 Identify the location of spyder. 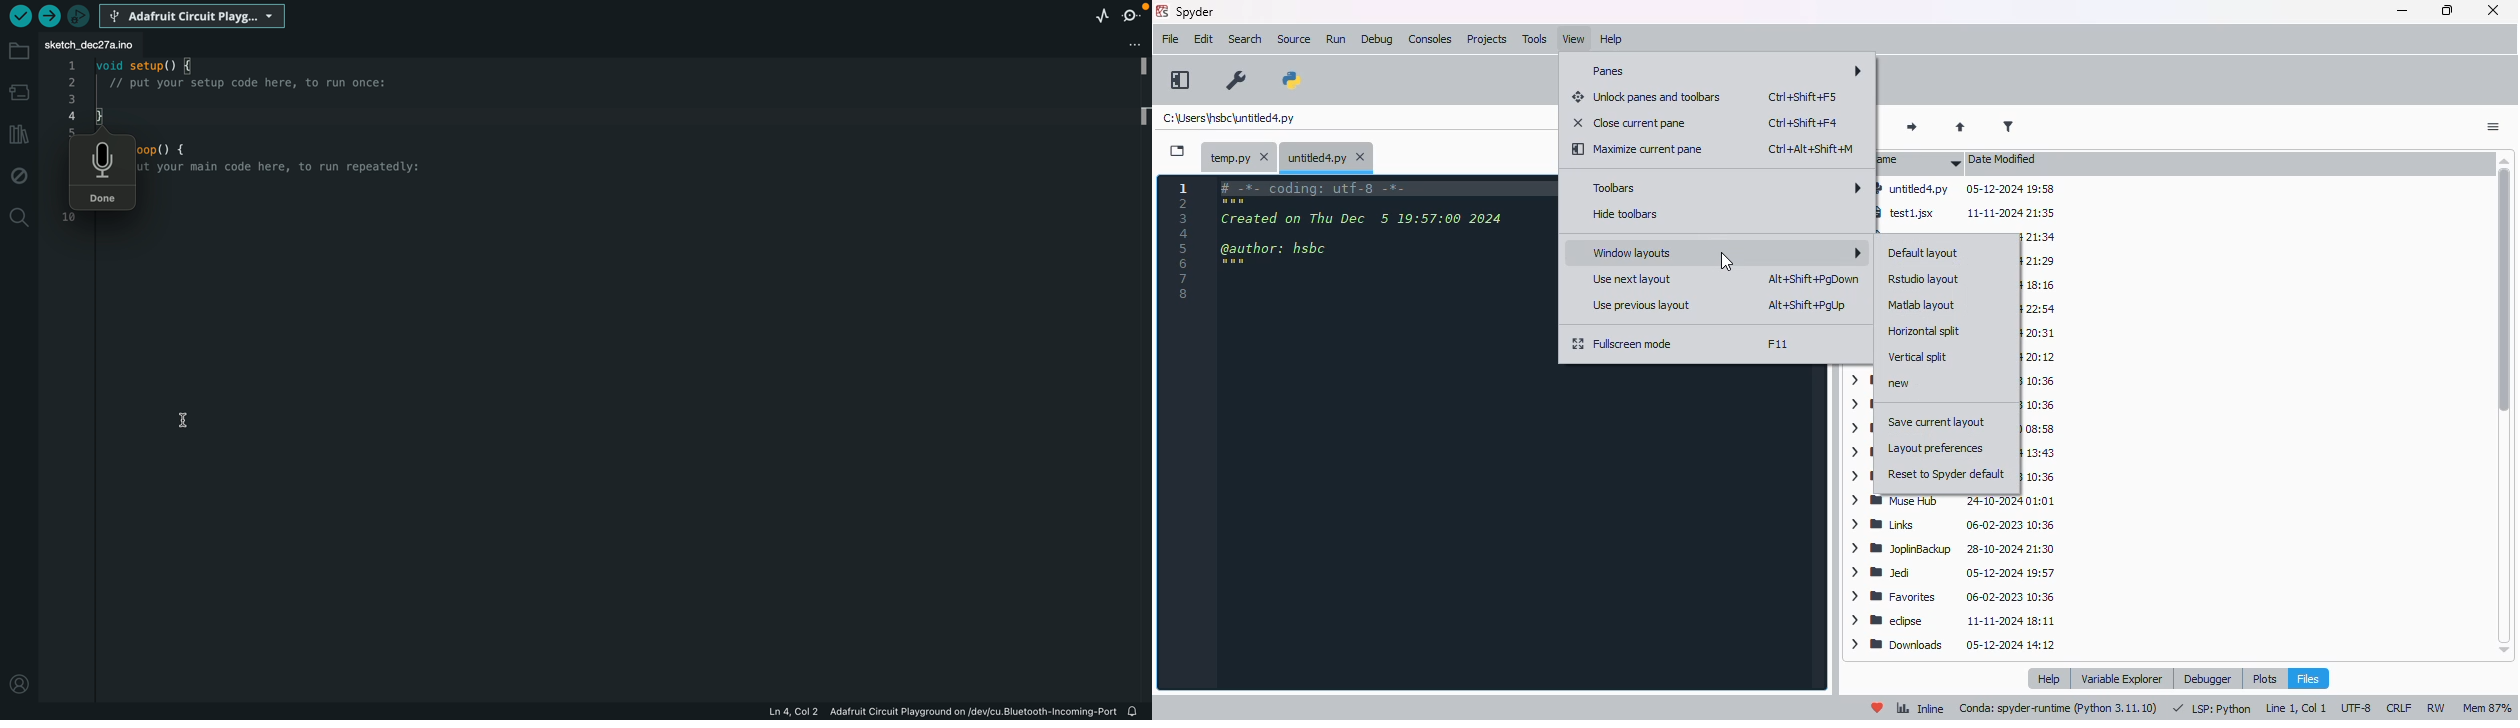
(1196, 11).